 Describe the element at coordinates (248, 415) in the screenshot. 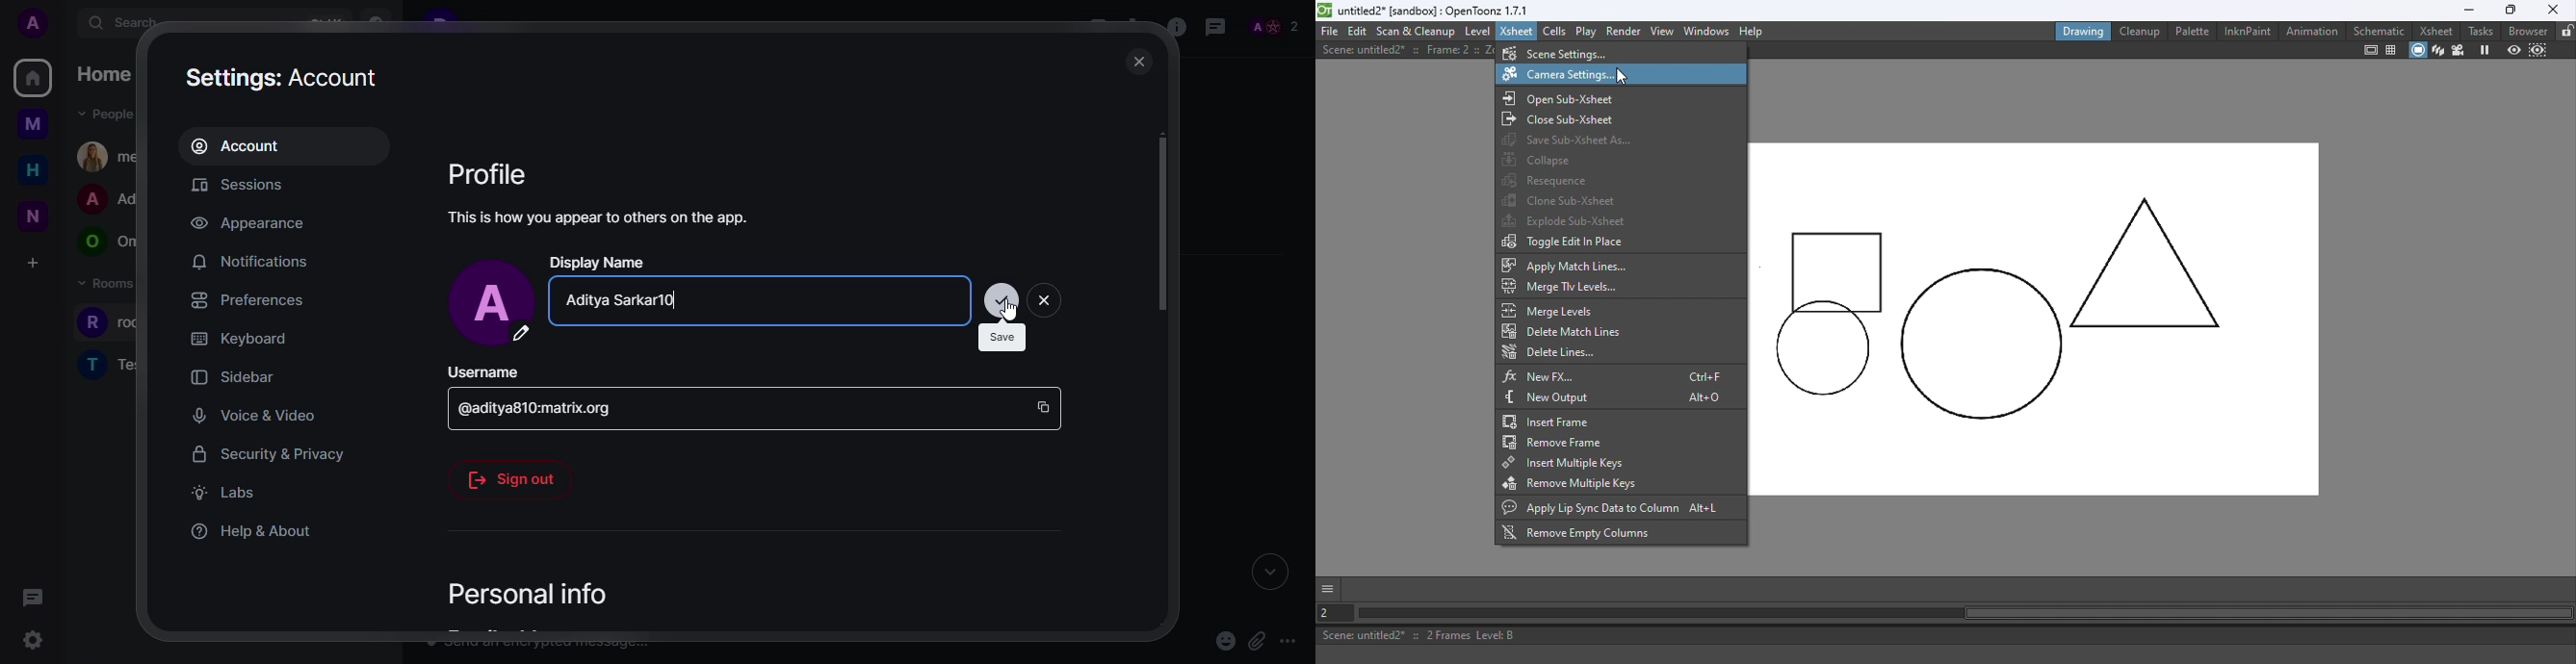

I see `voice & video` at that location.